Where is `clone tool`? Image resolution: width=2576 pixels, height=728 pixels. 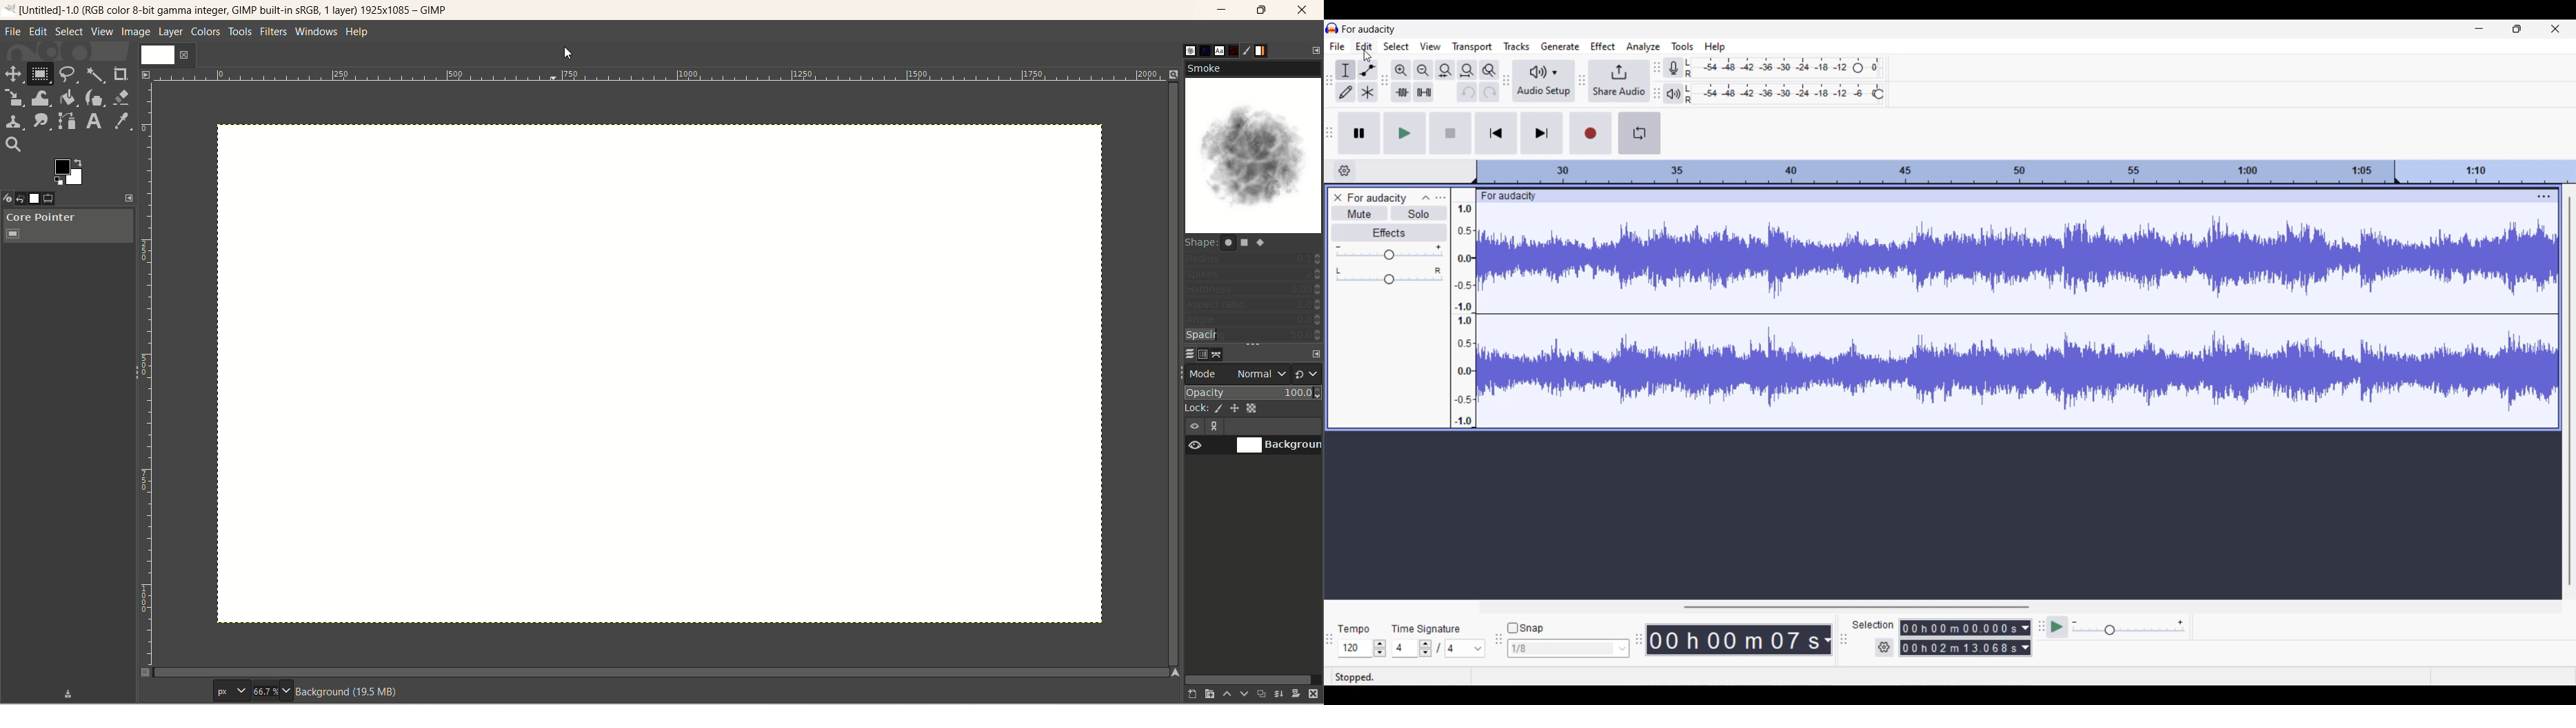 clone tool is located at coordinates (14, 123).